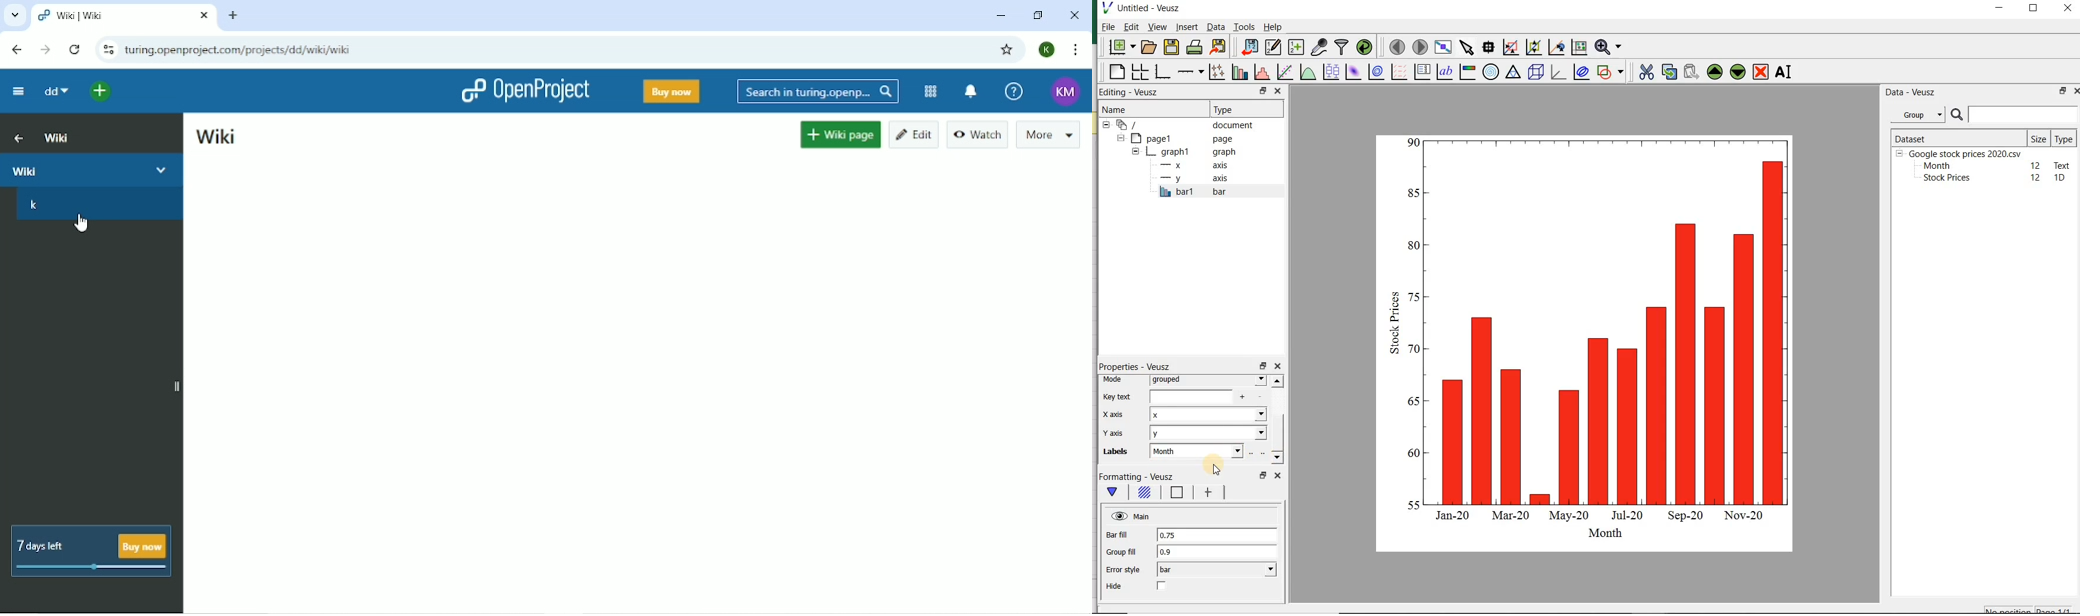 The image size is (2100, 616). Describe the element at coordinates (1262, 475) in the screenshot. I see `restore` at that location.